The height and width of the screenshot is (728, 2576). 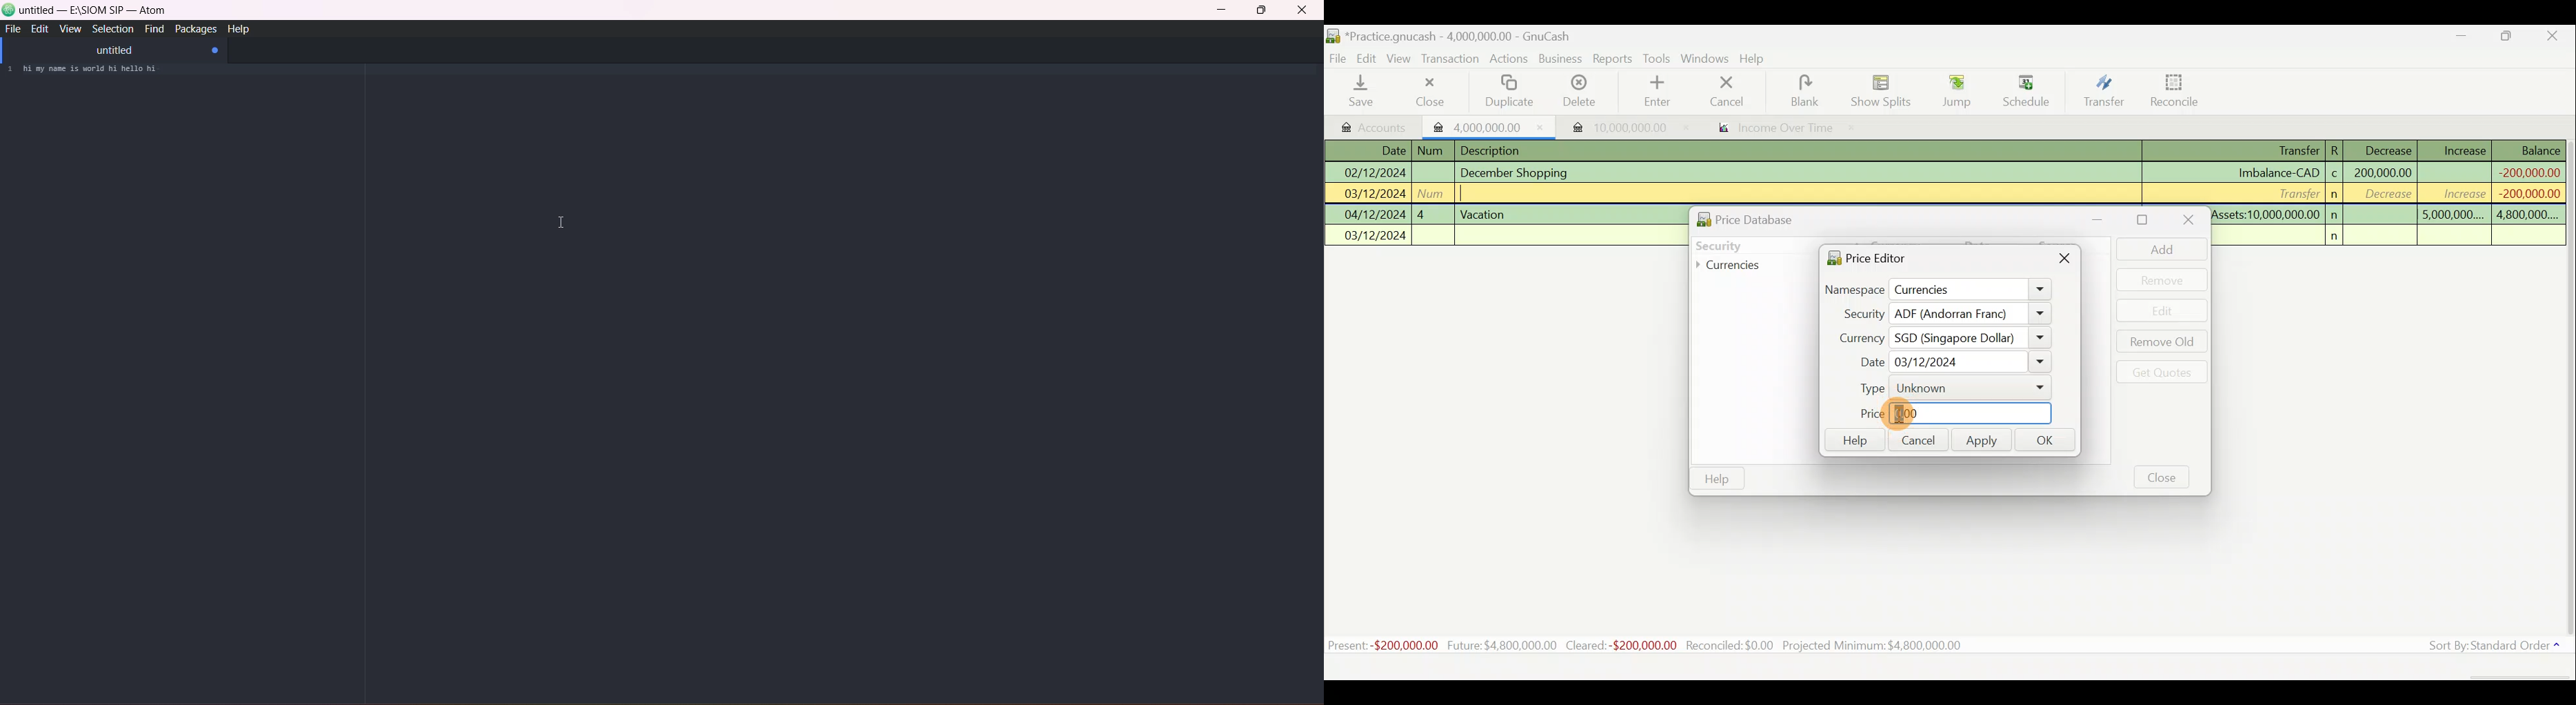 I want to click on Imported transaction, so click(x=1612, y=124).